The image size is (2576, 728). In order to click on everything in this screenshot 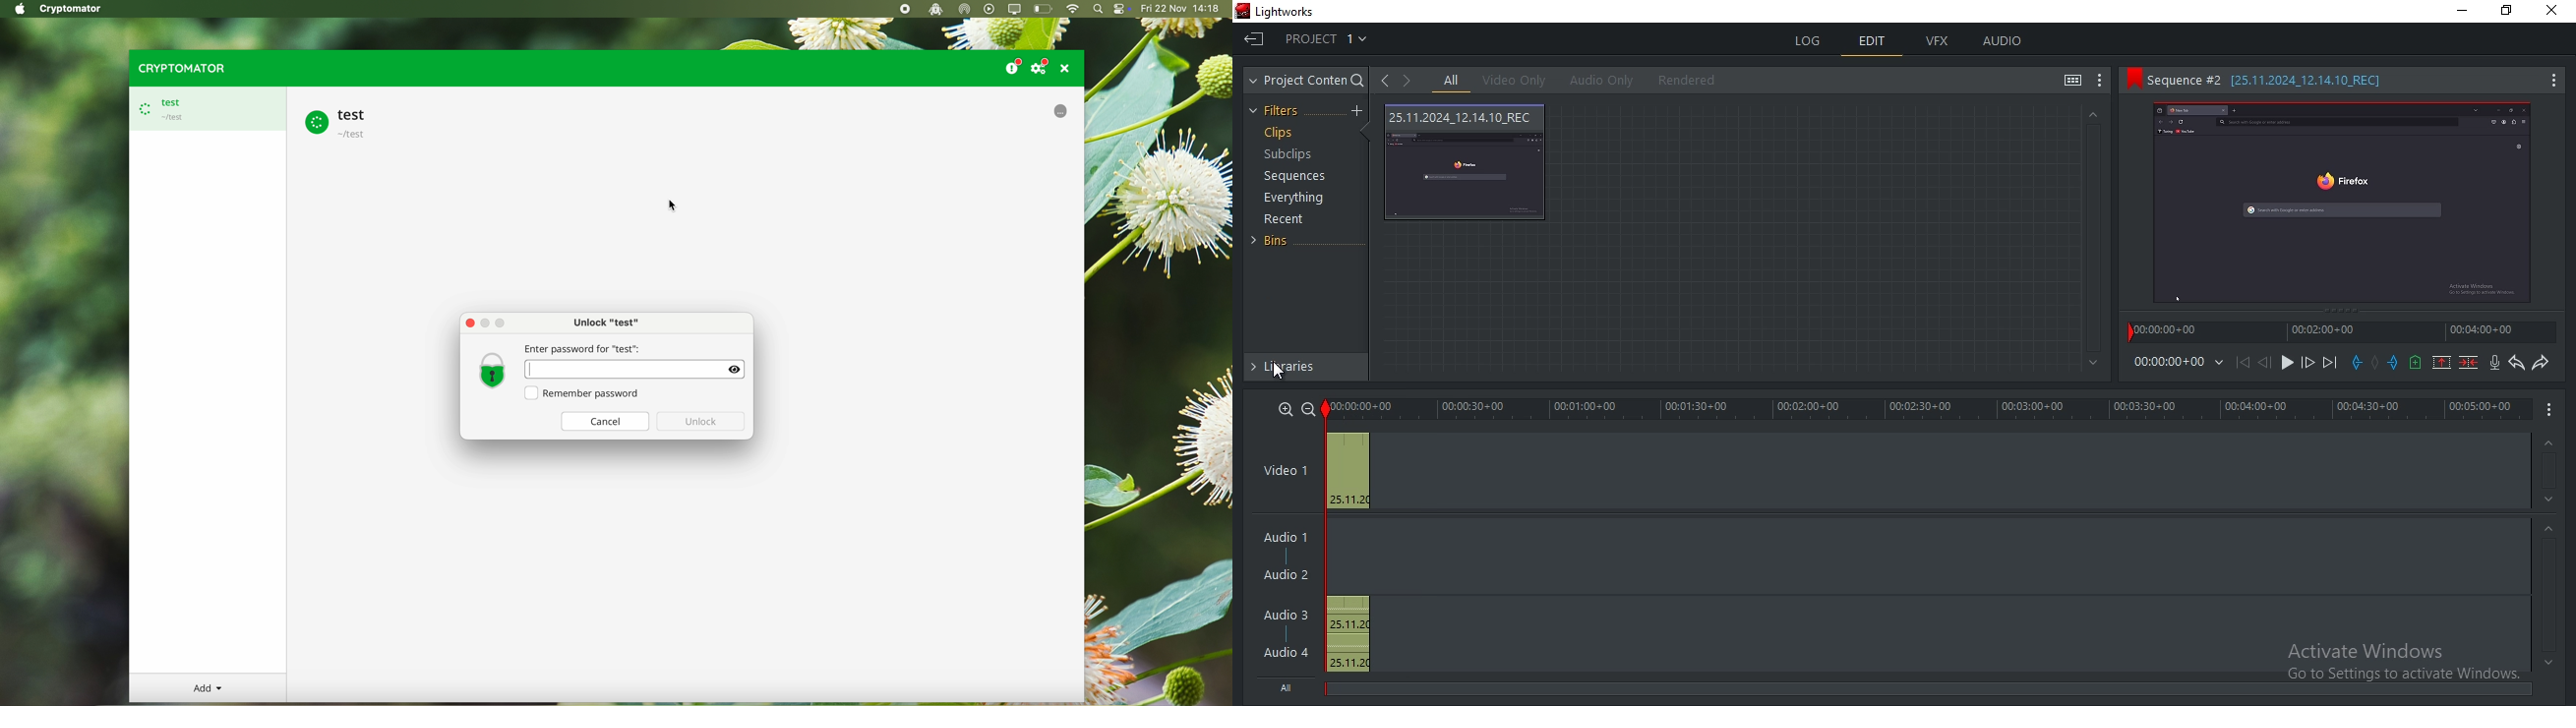, I will do `click(1293, 200)`.